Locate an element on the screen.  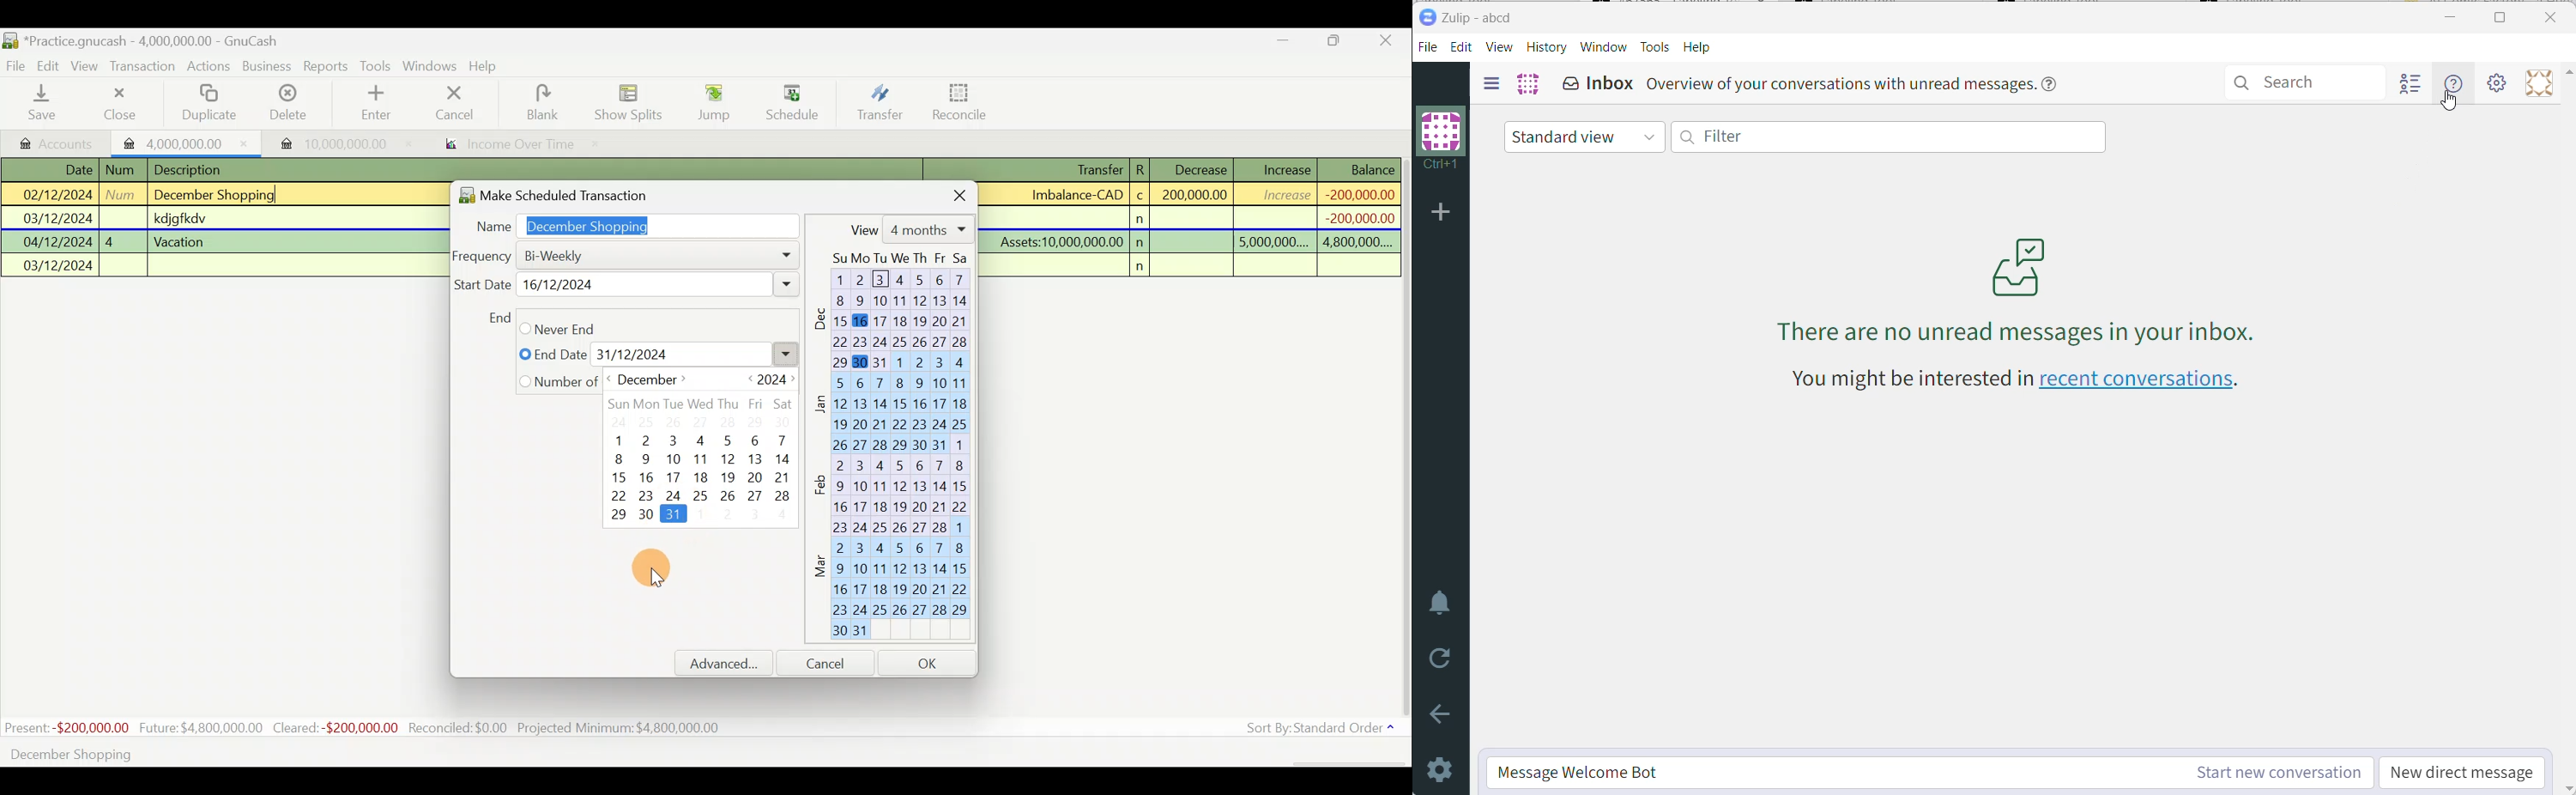
Close is located at coordinates (948, 193).